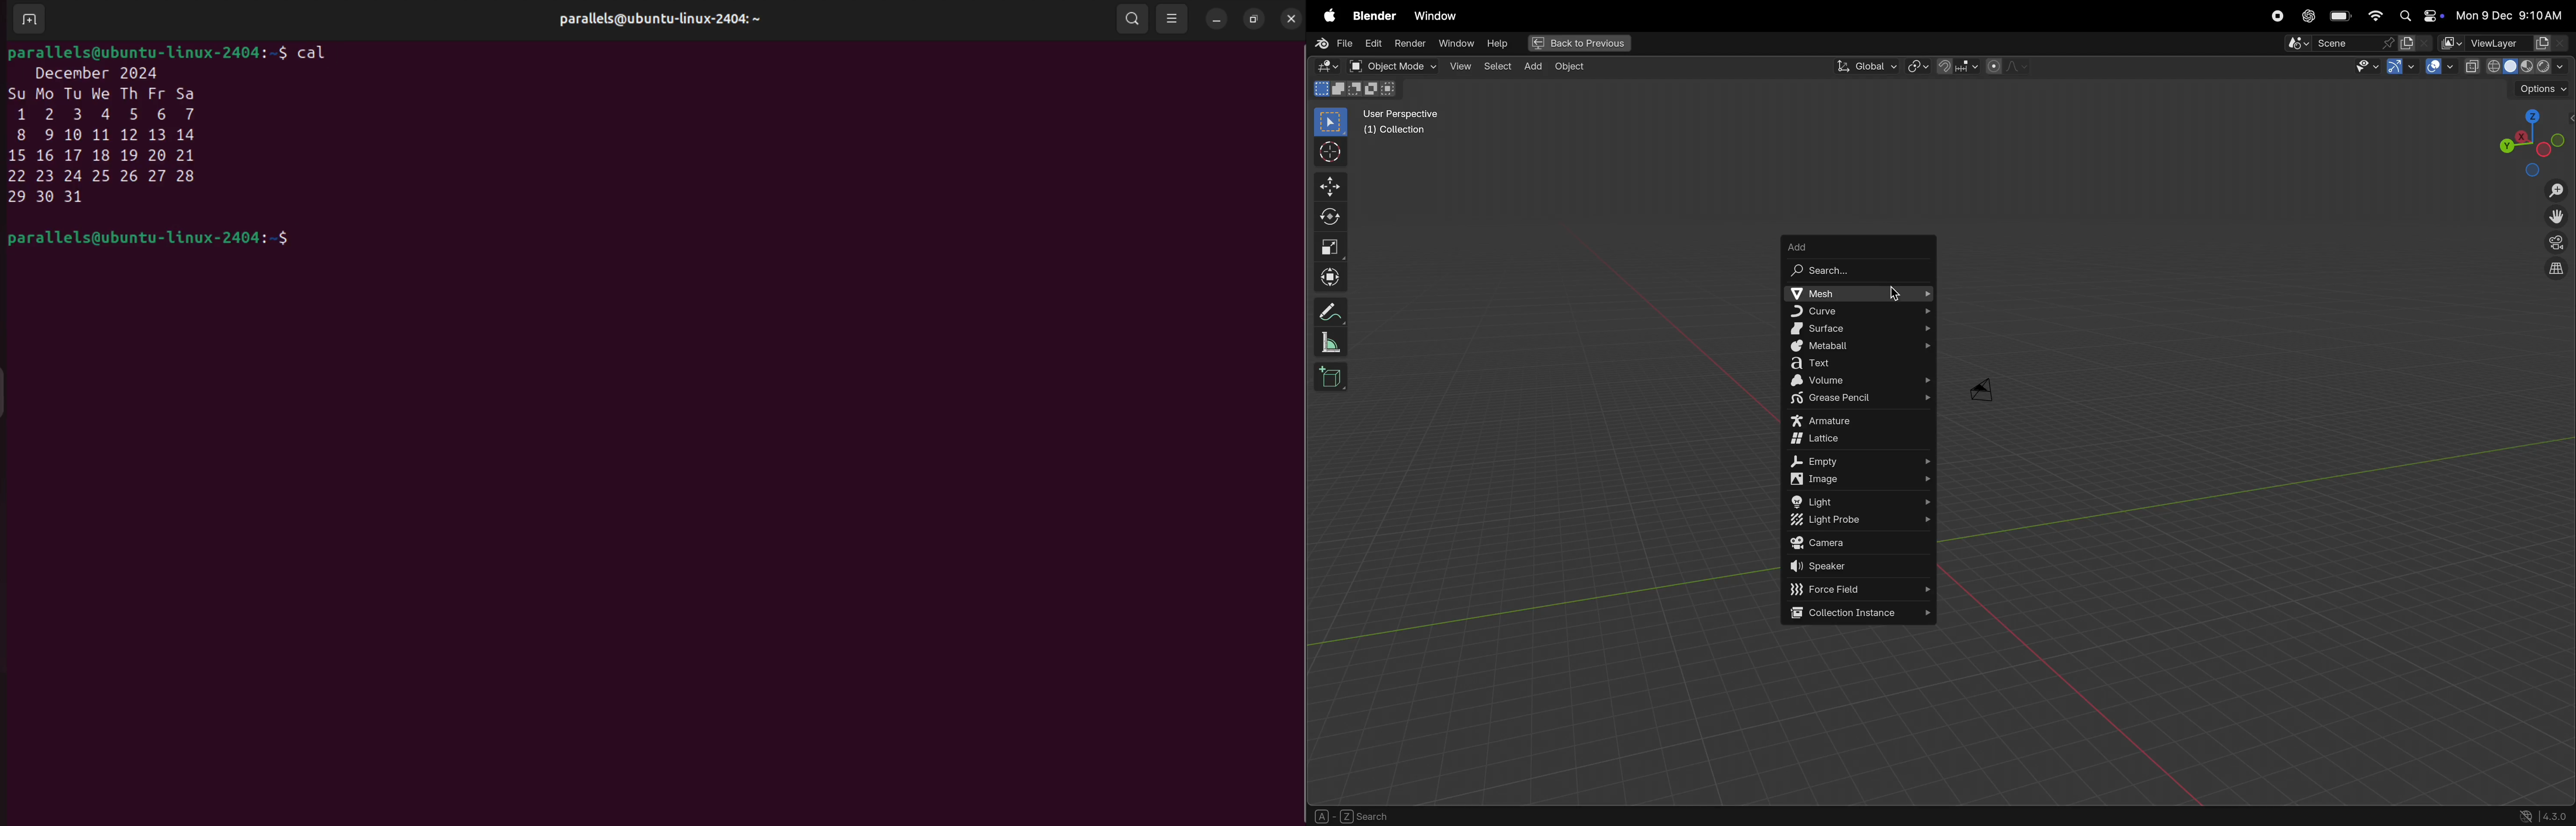  Describe the element at coordinates (1860, 461) in the screenshot. I see `empty` at that location.